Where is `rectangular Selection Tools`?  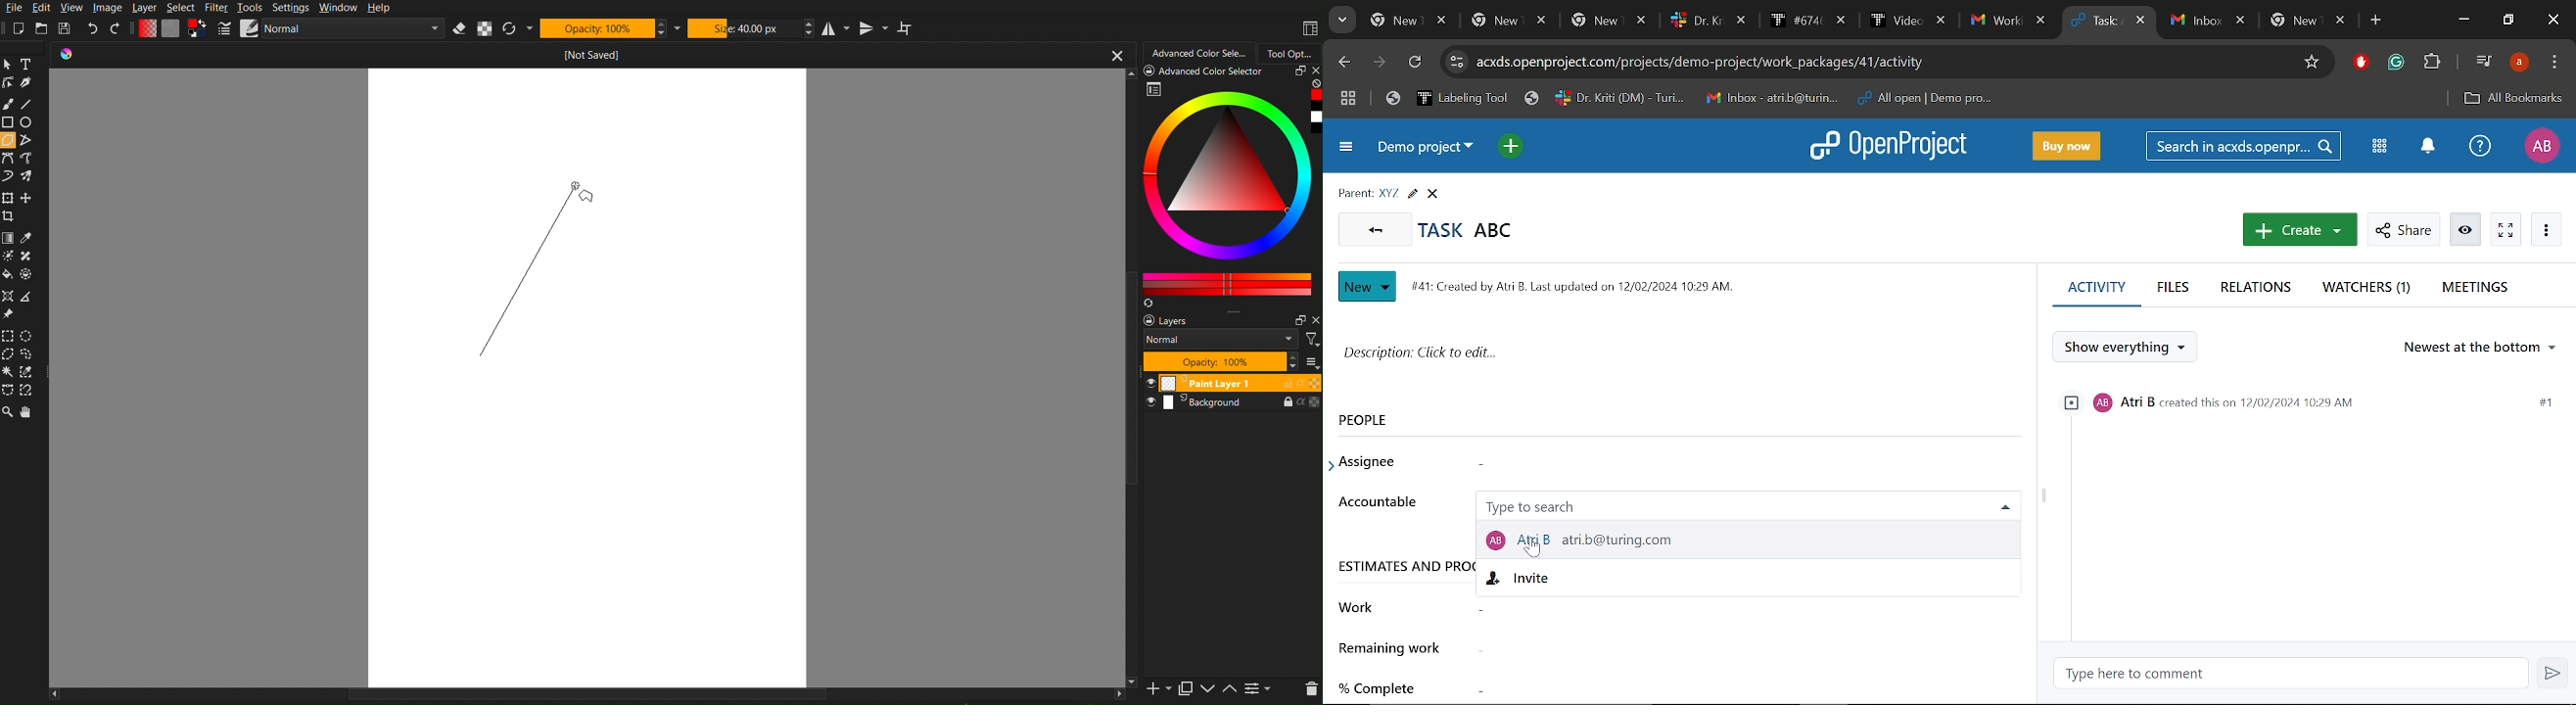 rectangular Selection Tools is located at coordinates (9, 335).